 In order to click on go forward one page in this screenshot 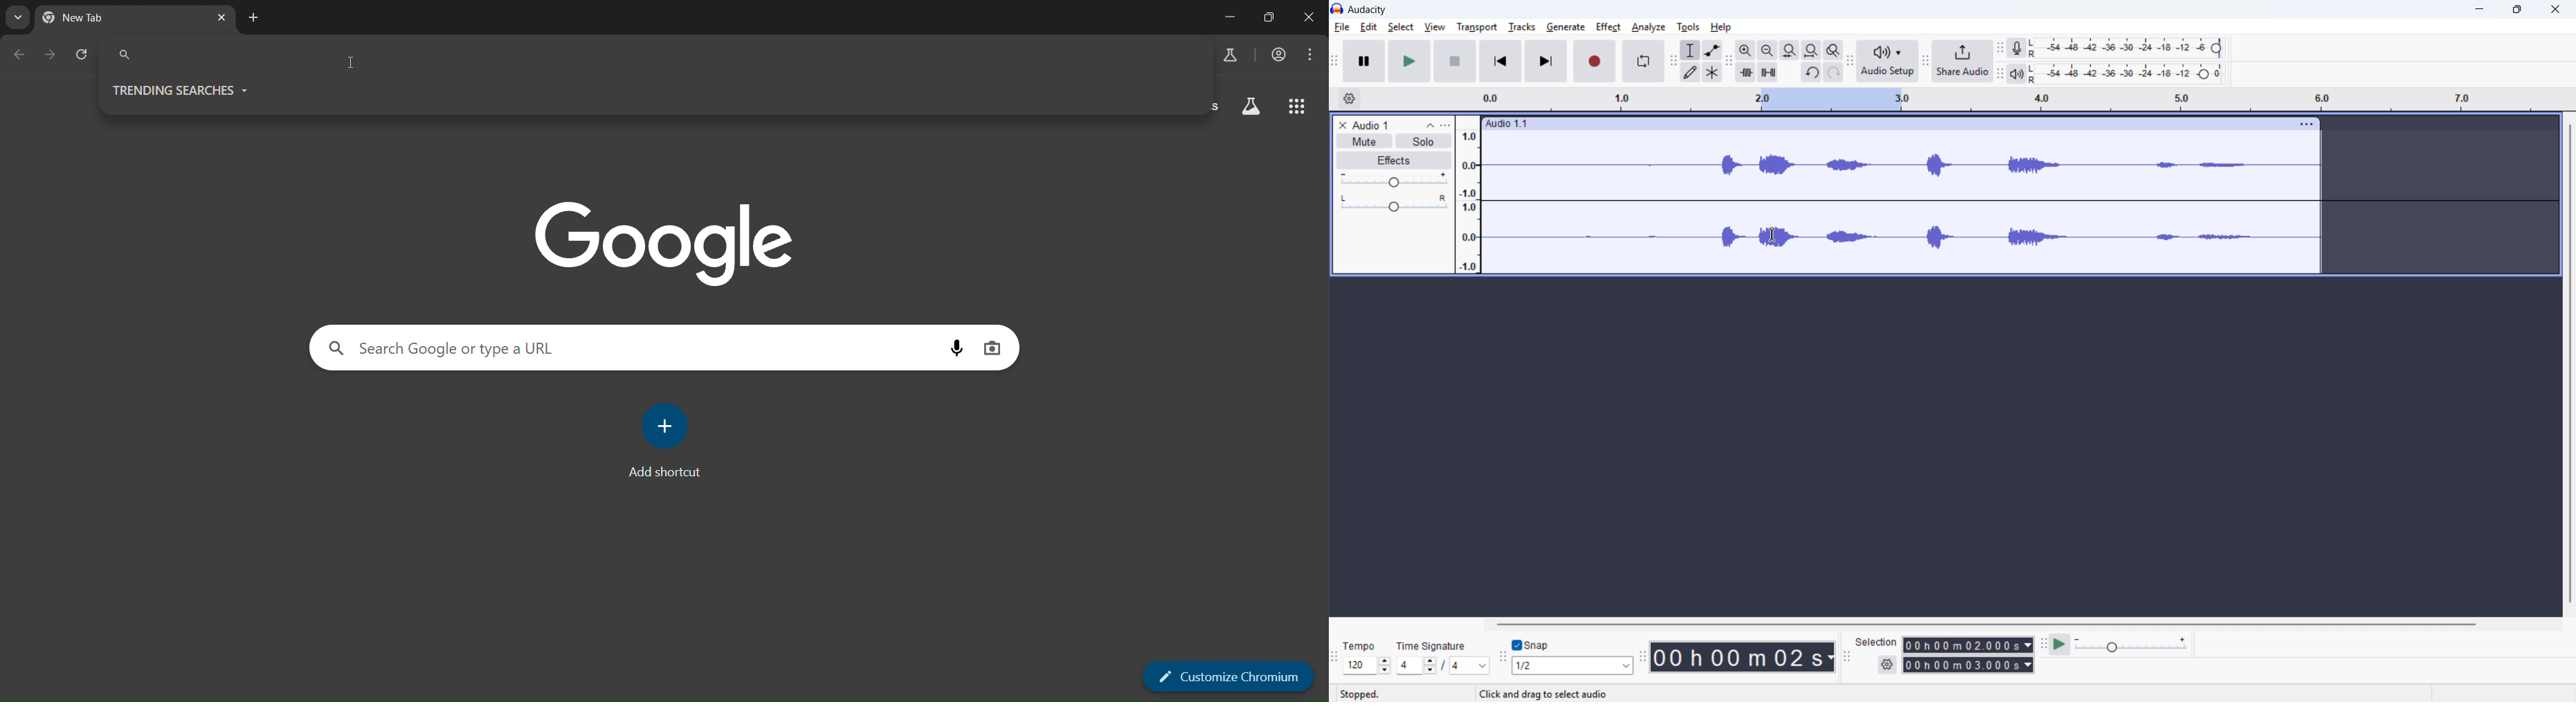, I will do `click(51, 56)`.